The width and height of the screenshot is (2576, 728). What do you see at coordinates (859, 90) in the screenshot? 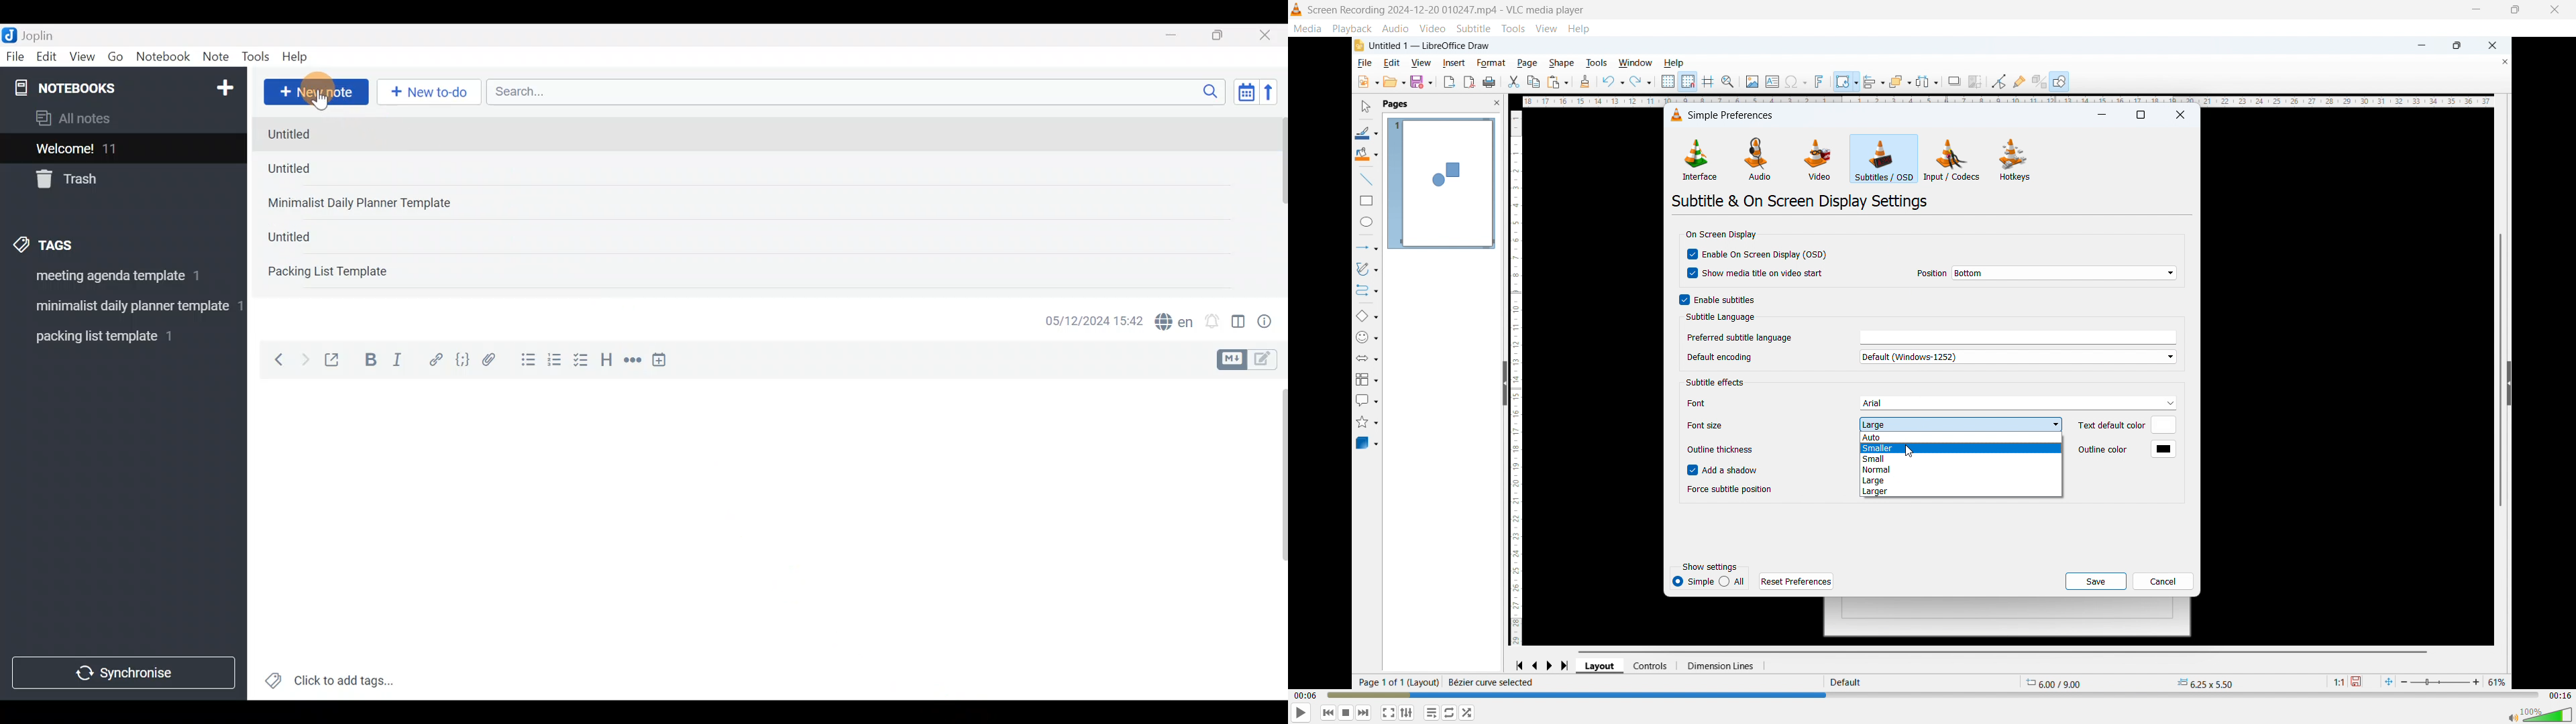
I see `Search bar` at bounding box center [859, 90].